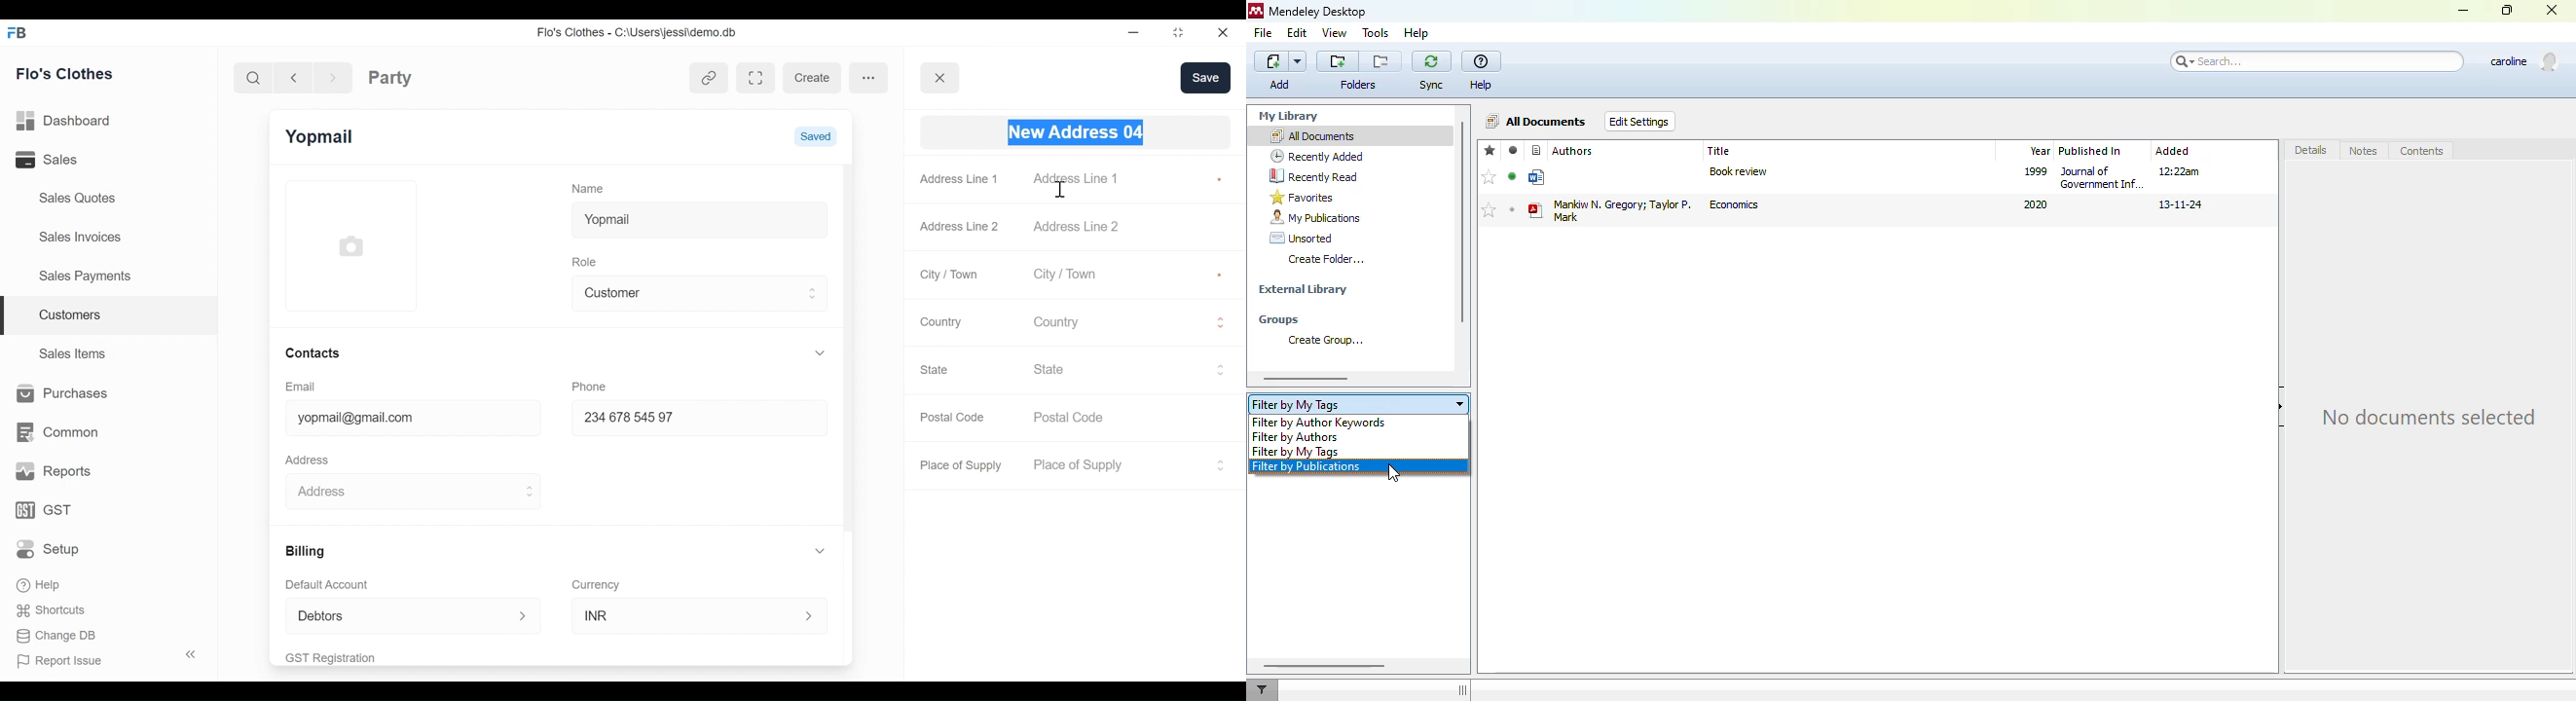 Image resolution: width=2576 pixels, height=728 pixels. What do you see at coordinates (690, 291) in the screenshot?
I see `Customer` at bounding box center [690, 291].